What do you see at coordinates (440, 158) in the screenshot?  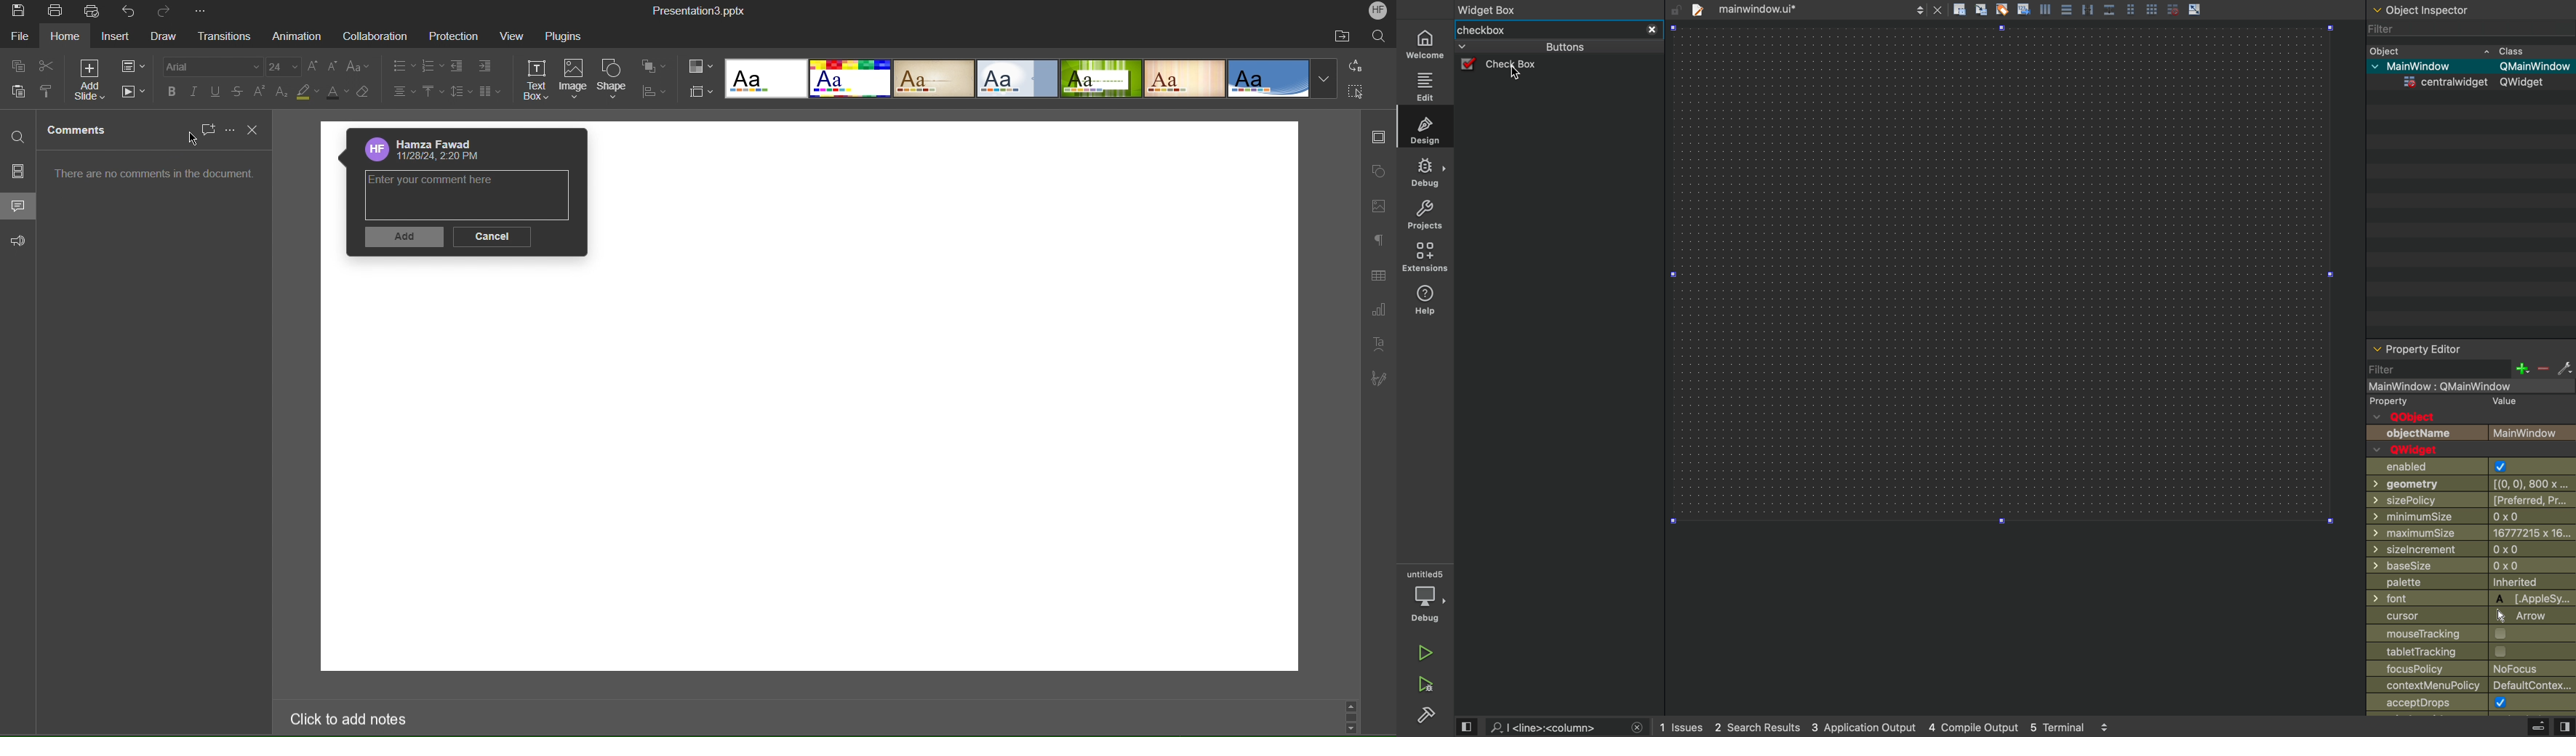 I see `date and time` at bounding box center [440, 158].